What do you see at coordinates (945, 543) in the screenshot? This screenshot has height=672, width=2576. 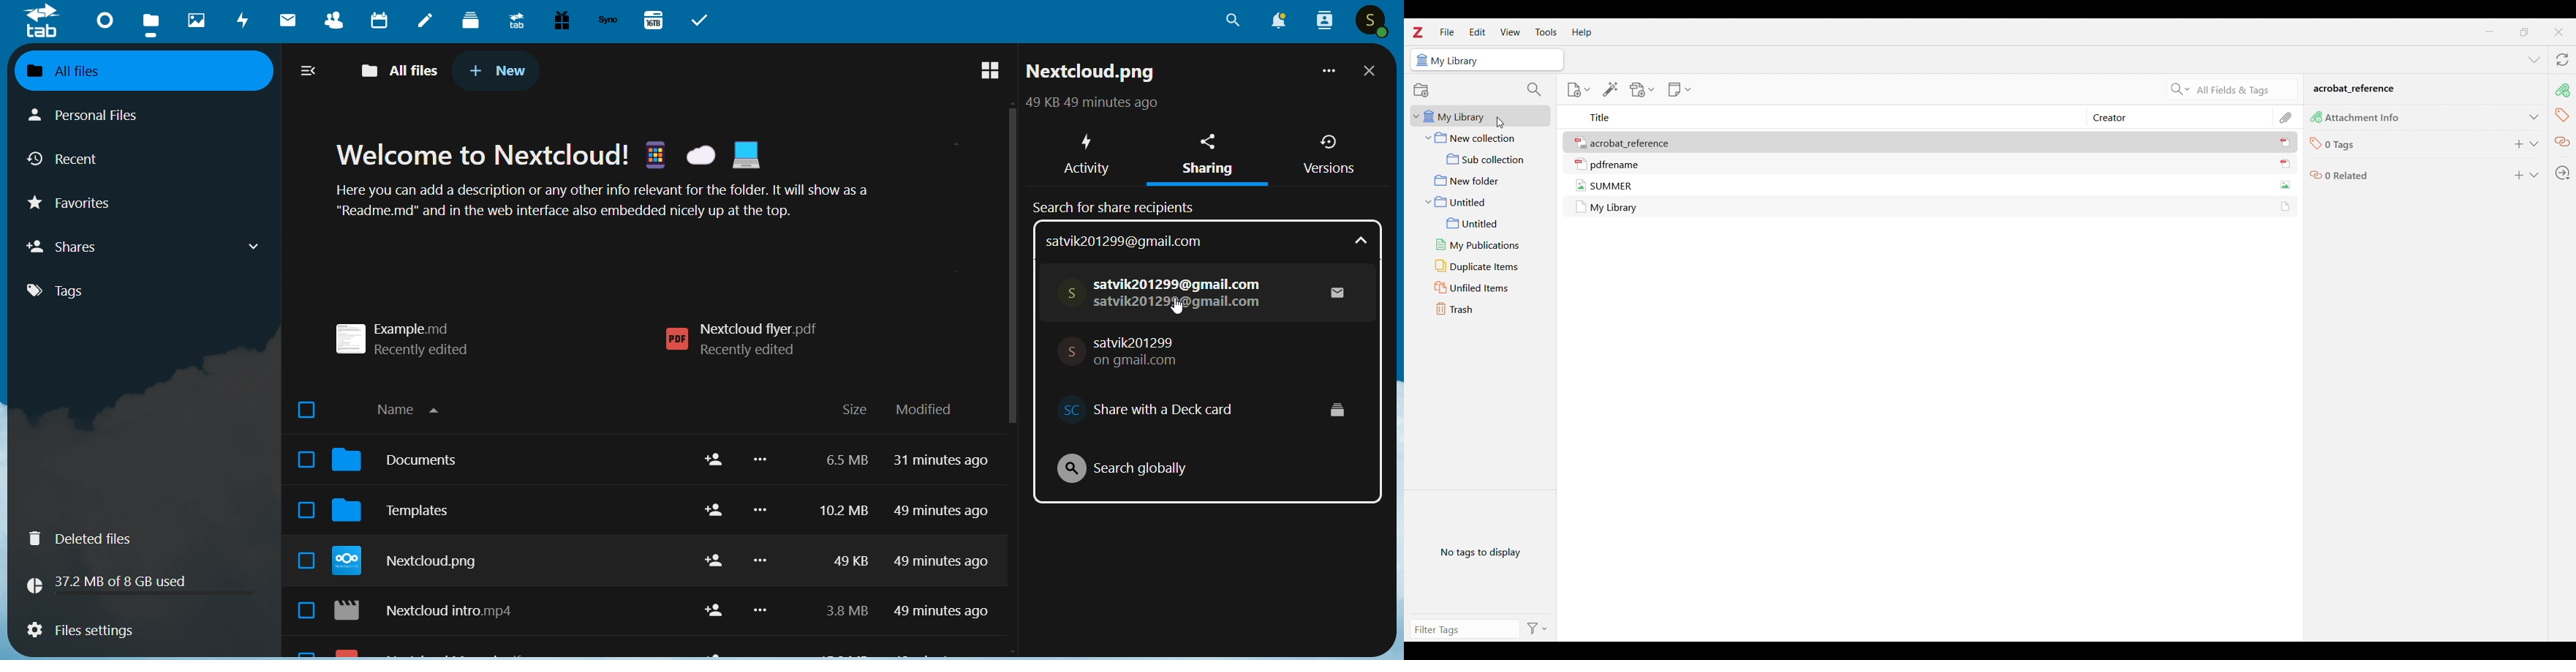 I see `modified time` at bounding box center [945, 543].